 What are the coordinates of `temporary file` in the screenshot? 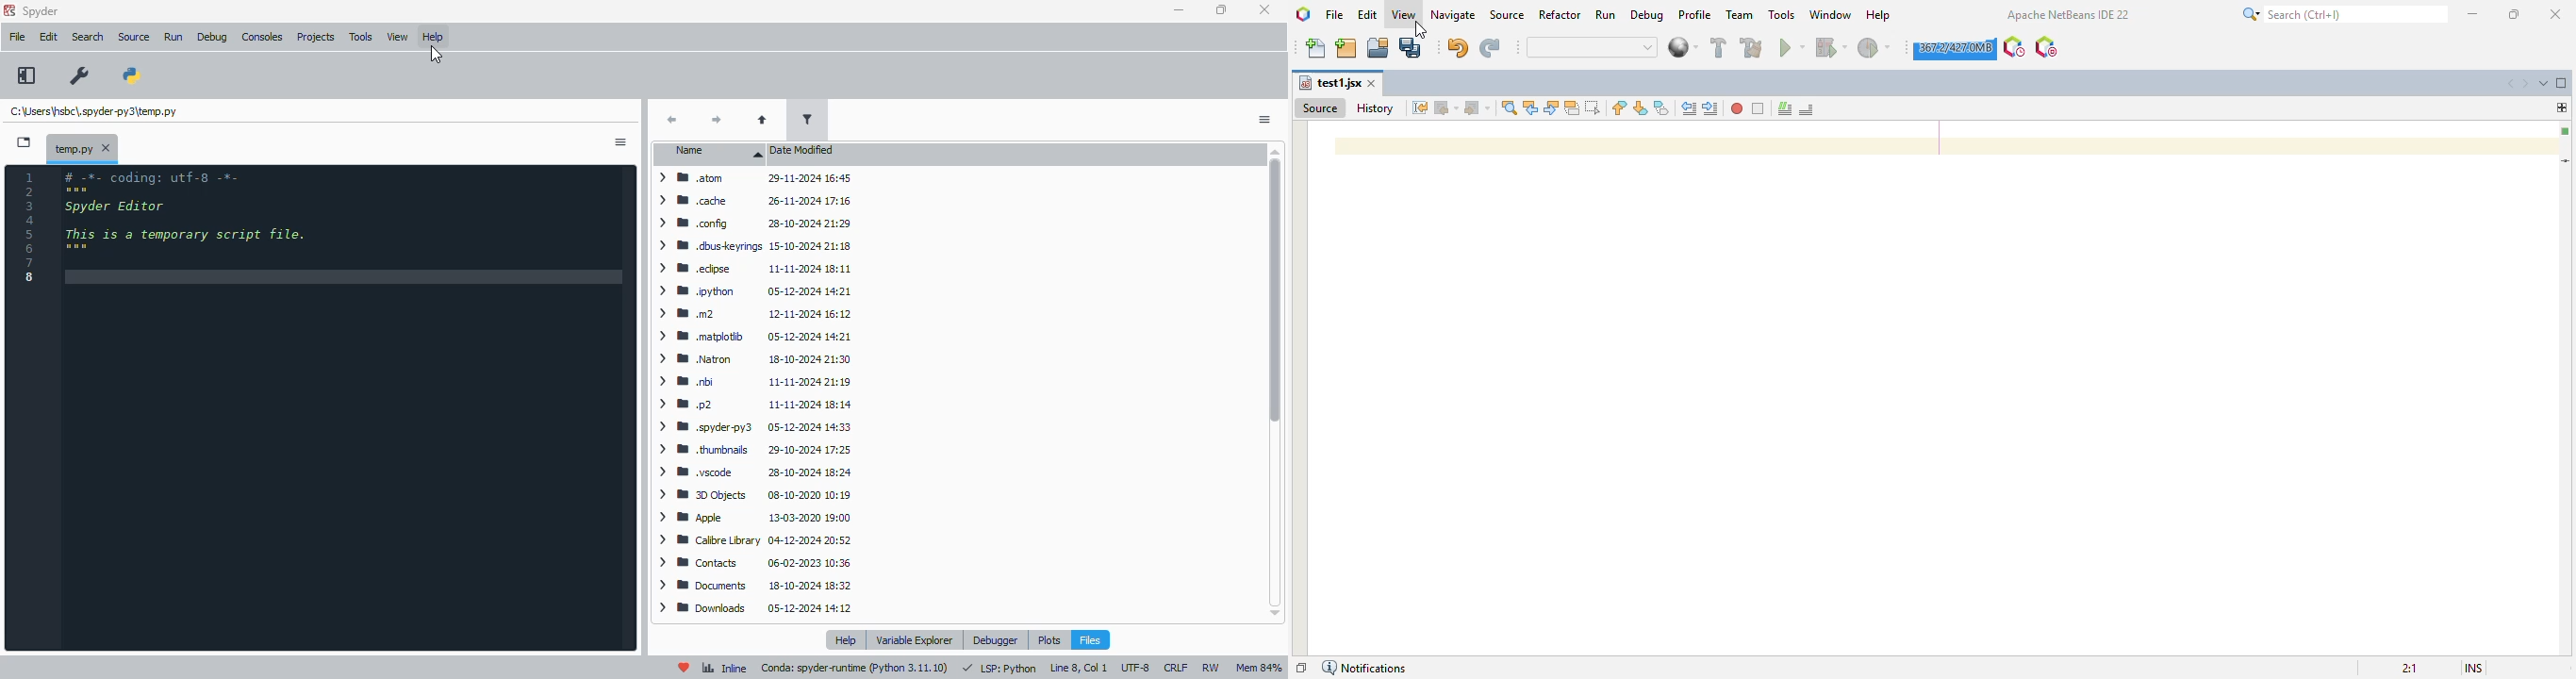 It's located at (96, 111).